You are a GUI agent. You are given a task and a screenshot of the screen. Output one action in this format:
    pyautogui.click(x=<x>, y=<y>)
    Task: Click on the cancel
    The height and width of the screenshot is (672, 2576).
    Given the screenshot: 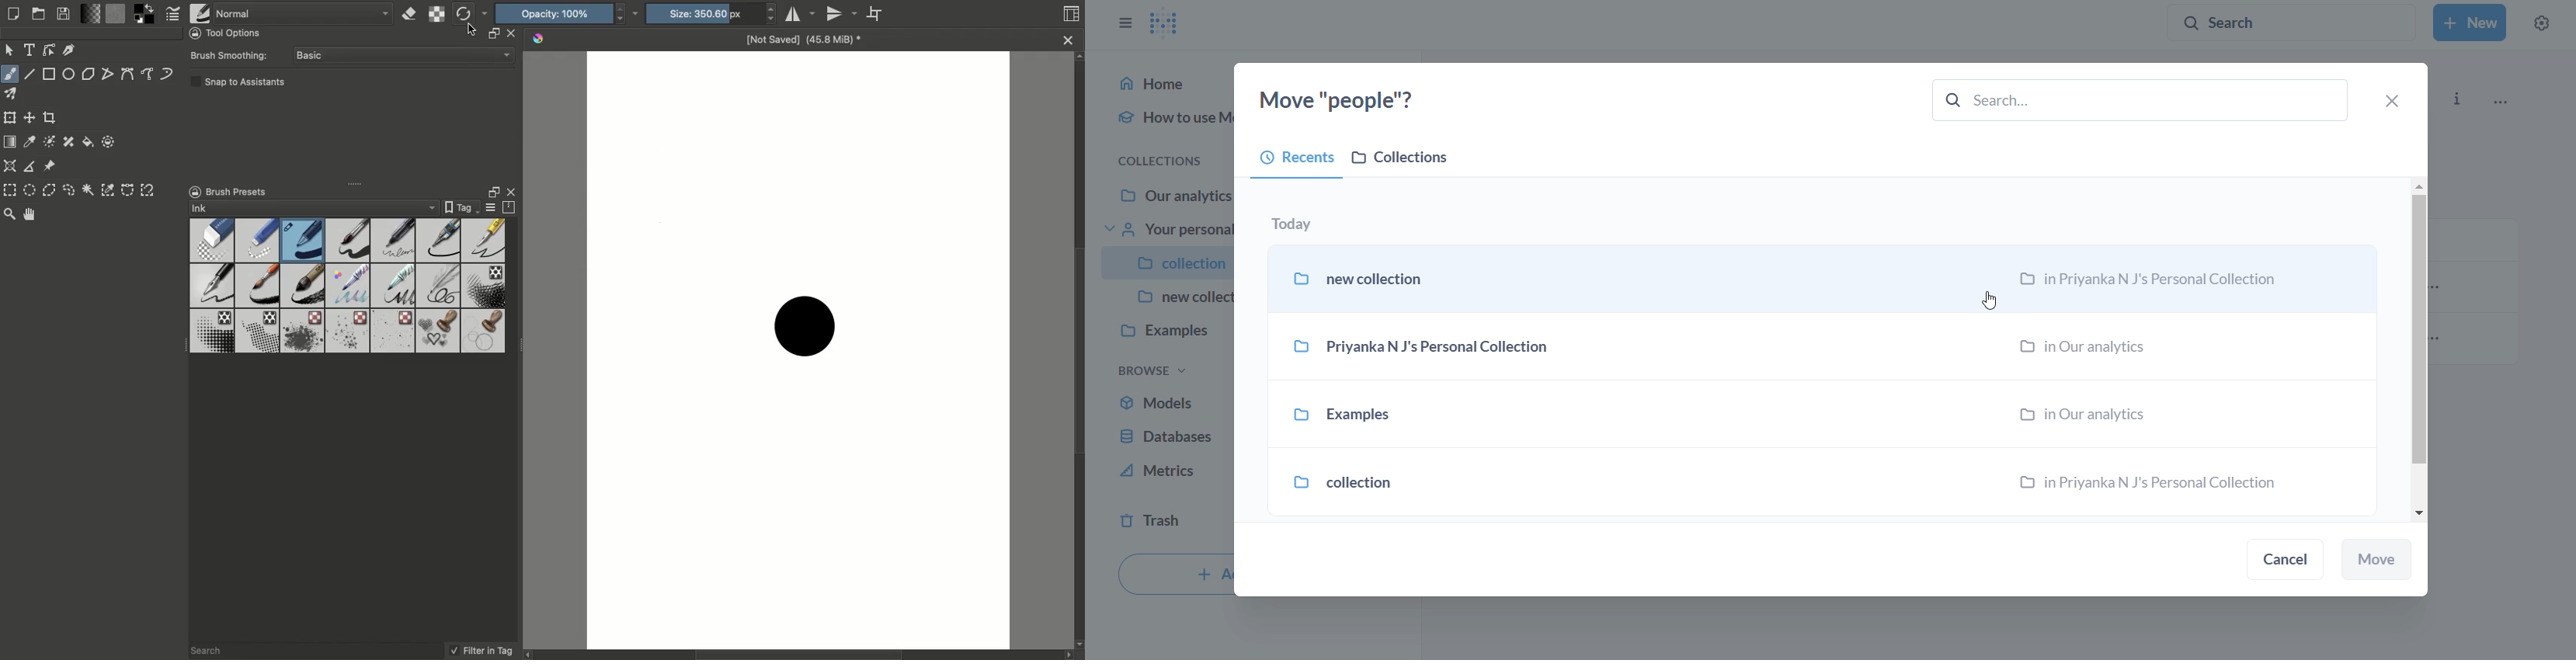 What is the action you would take?
    pyautogui.click(x=2285, y=559)
    